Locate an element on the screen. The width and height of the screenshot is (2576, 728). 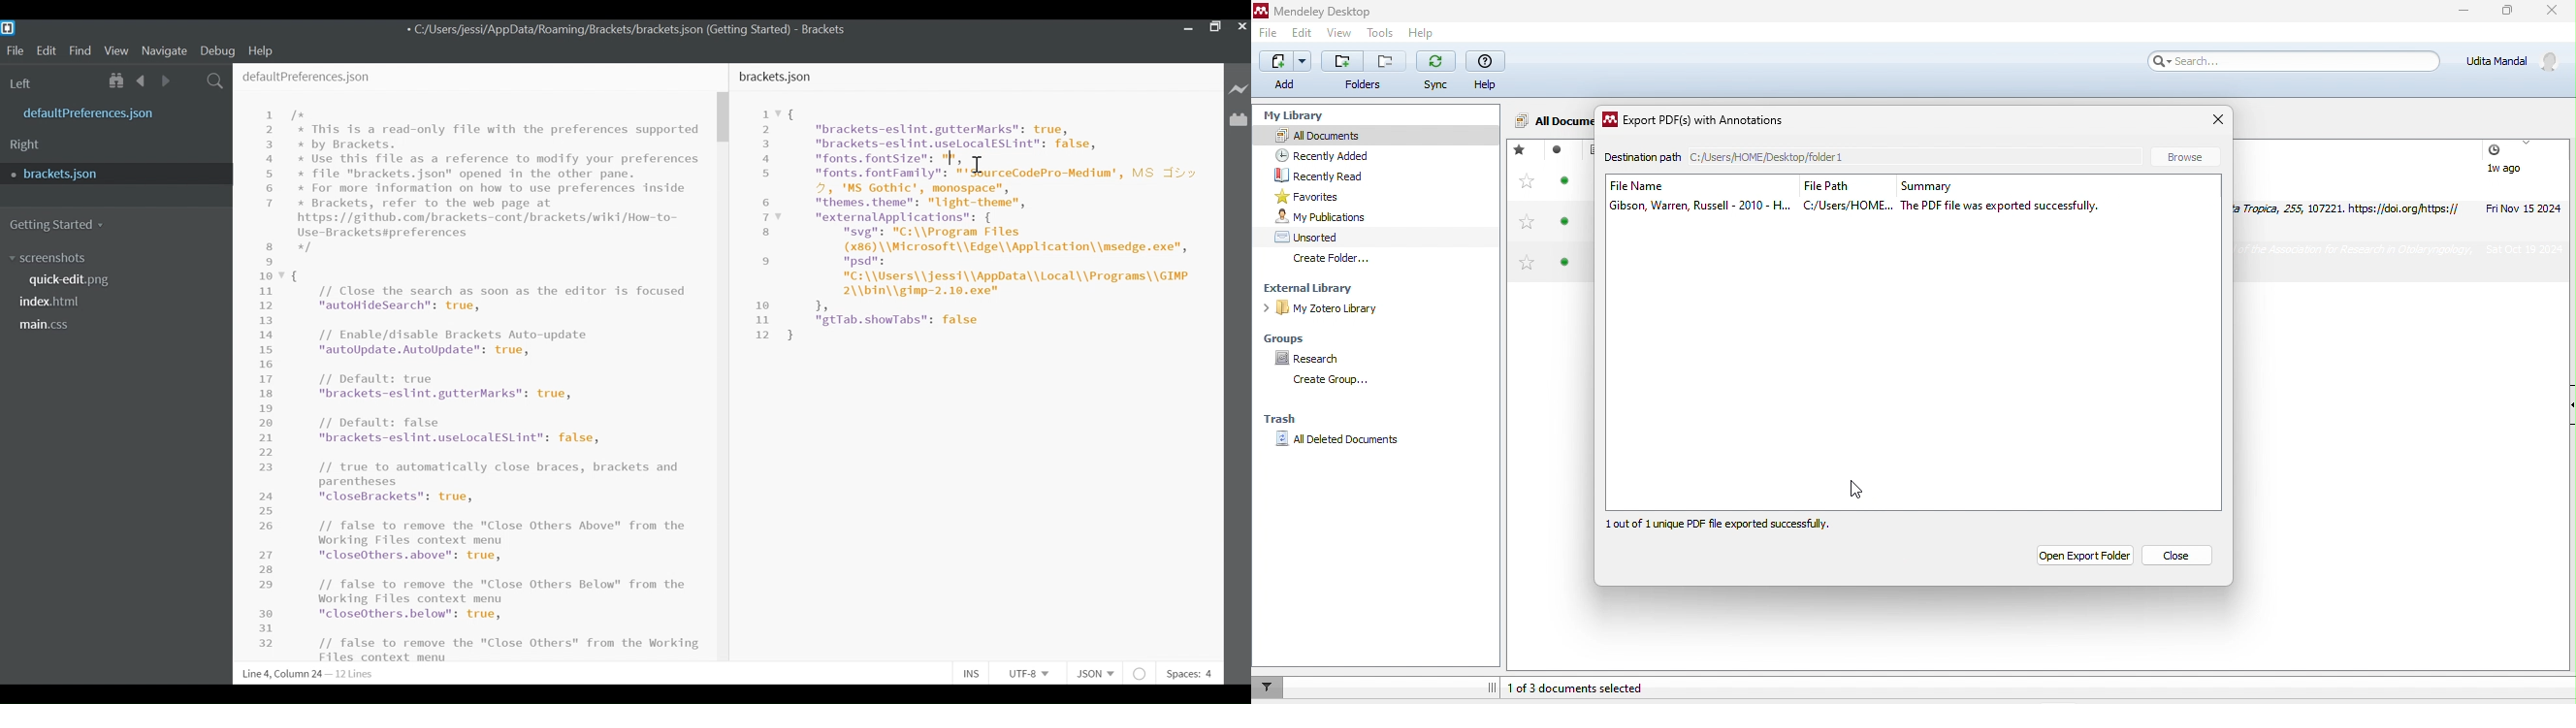
Find in files is located at coordinates (215, 81).